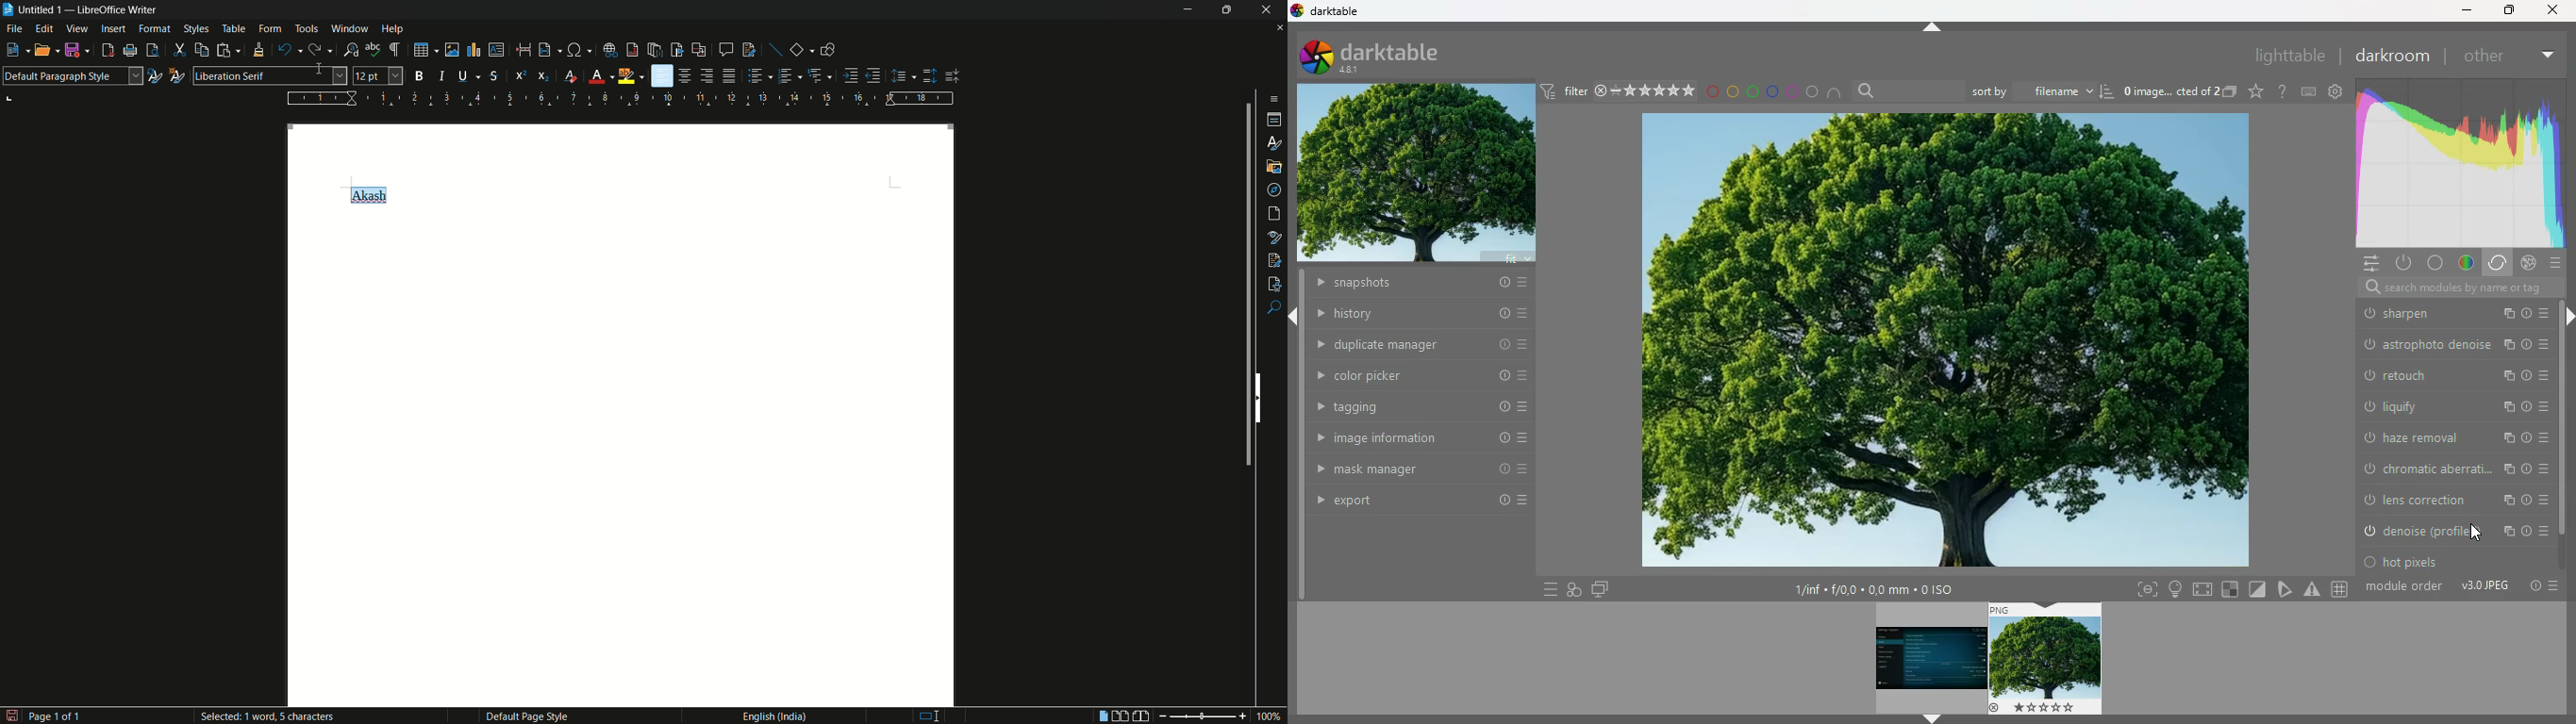 This screenshot has height=728, width=2576. I want to click on gallery, so click(1274, 165).